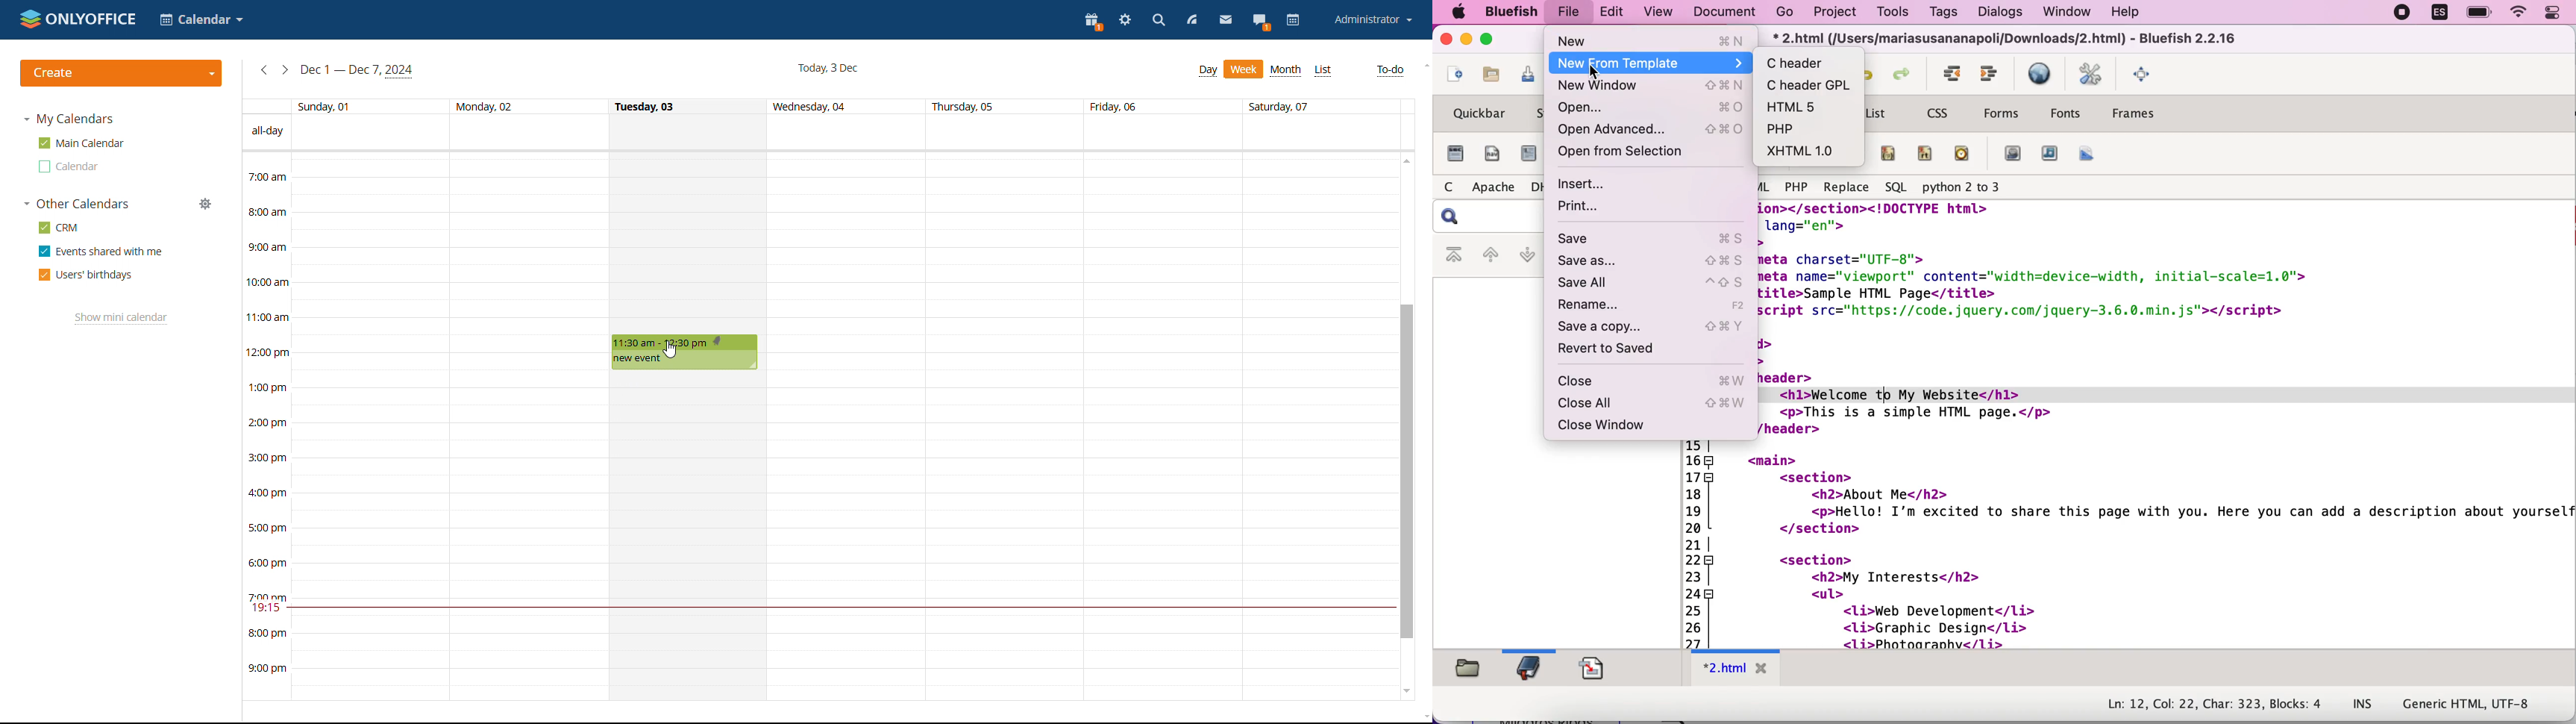 Image resolution: width=2576 pixels, height=728 pixels. I want to click on Generic HTML, UTF-8, so click(2479, 704).